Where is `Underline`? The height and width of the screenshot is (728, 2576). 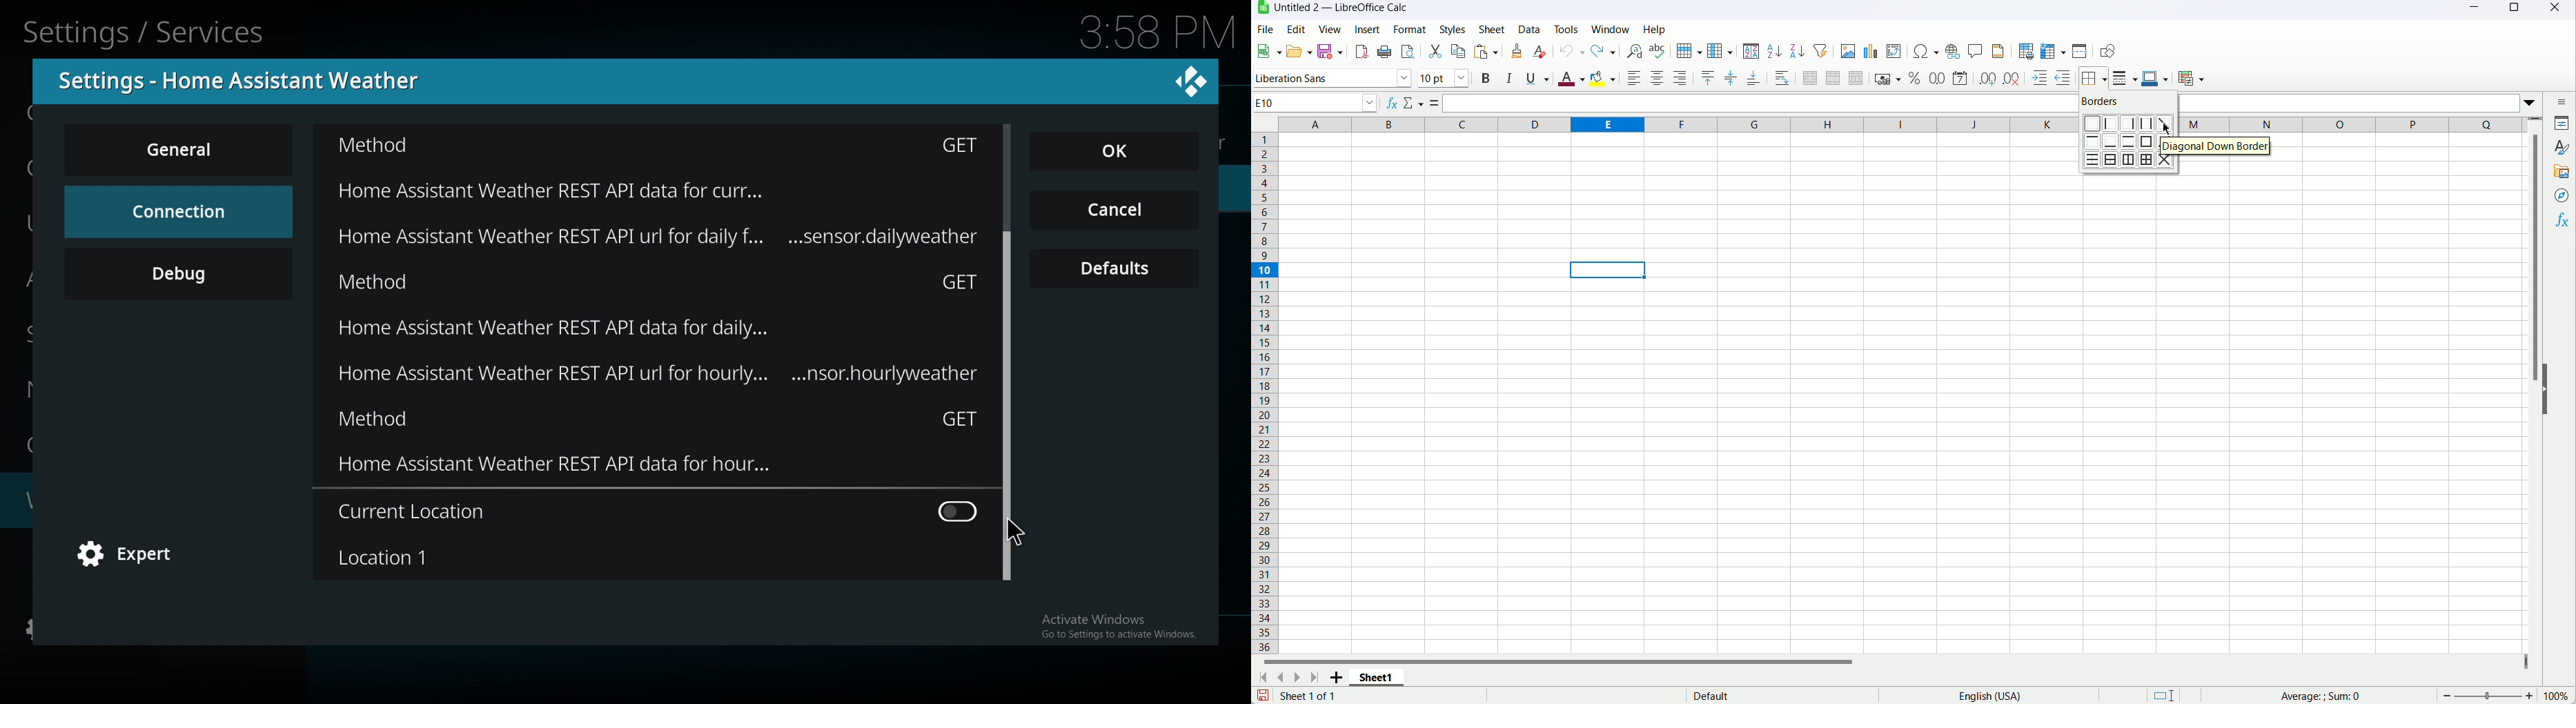 Underline is located at coordinates (1537, 79).